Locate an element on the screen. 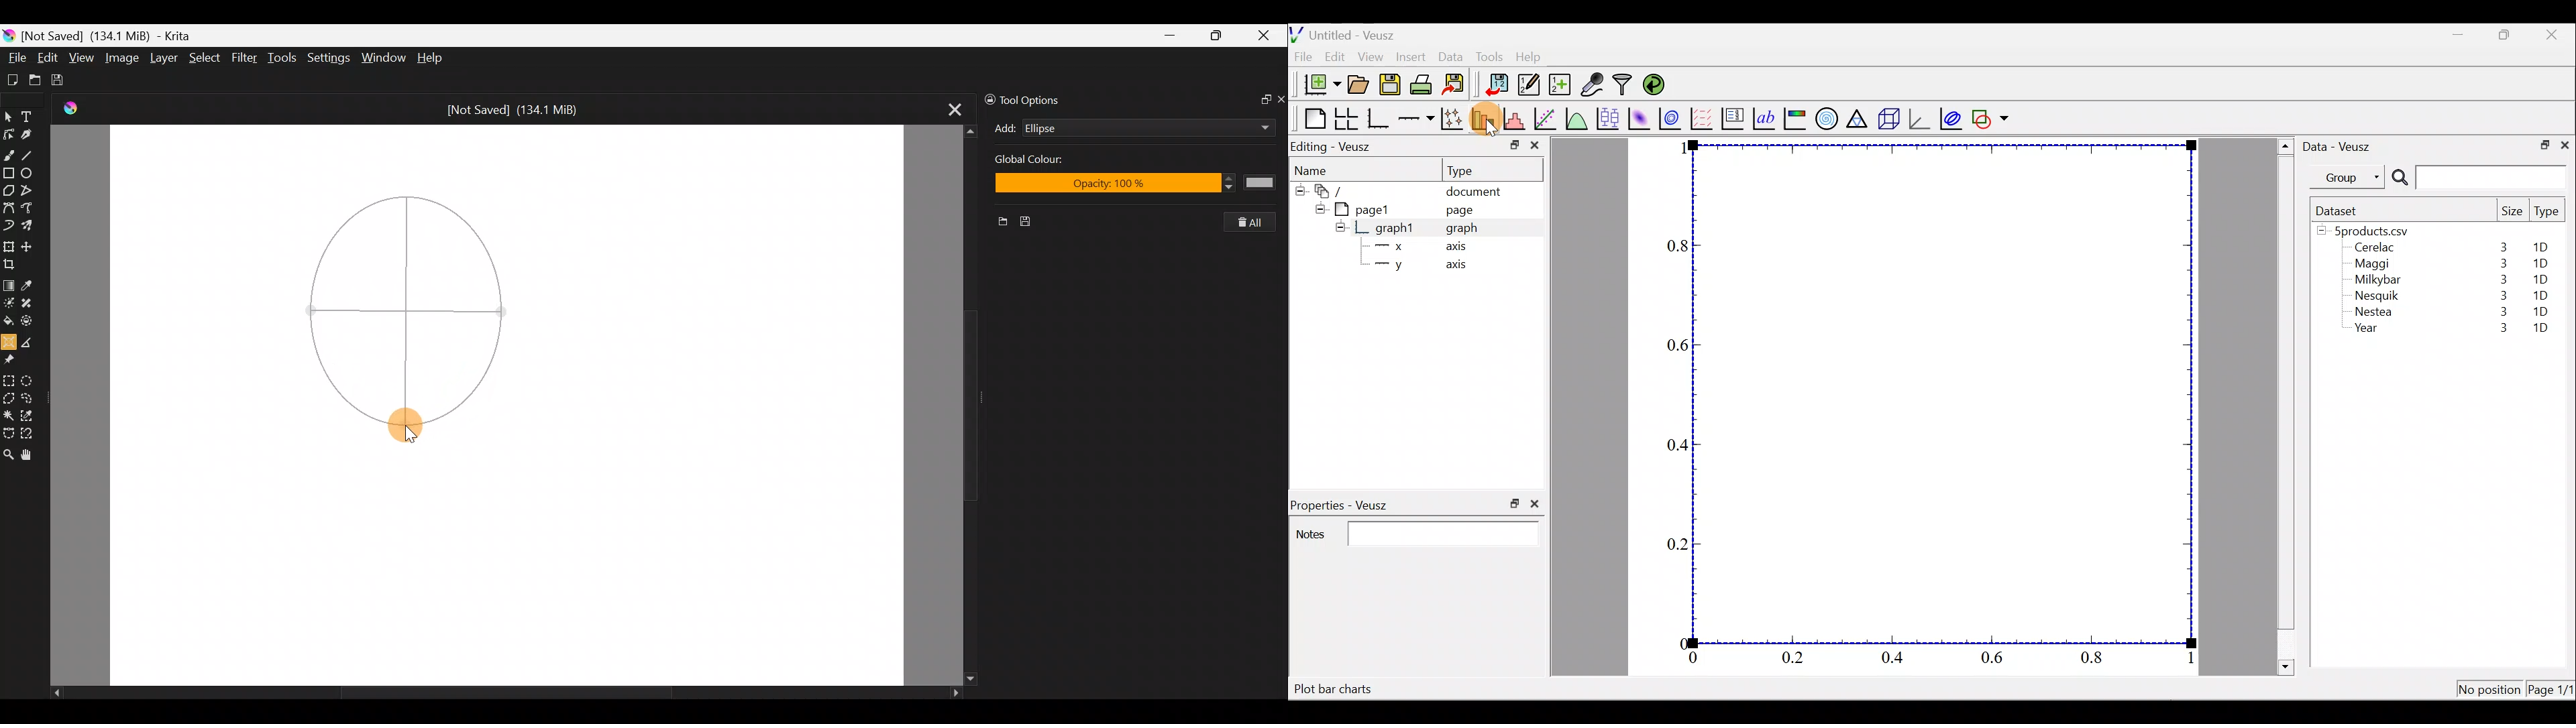 The image size is (2576, 728). axis is located at coordinates (1462, 265).